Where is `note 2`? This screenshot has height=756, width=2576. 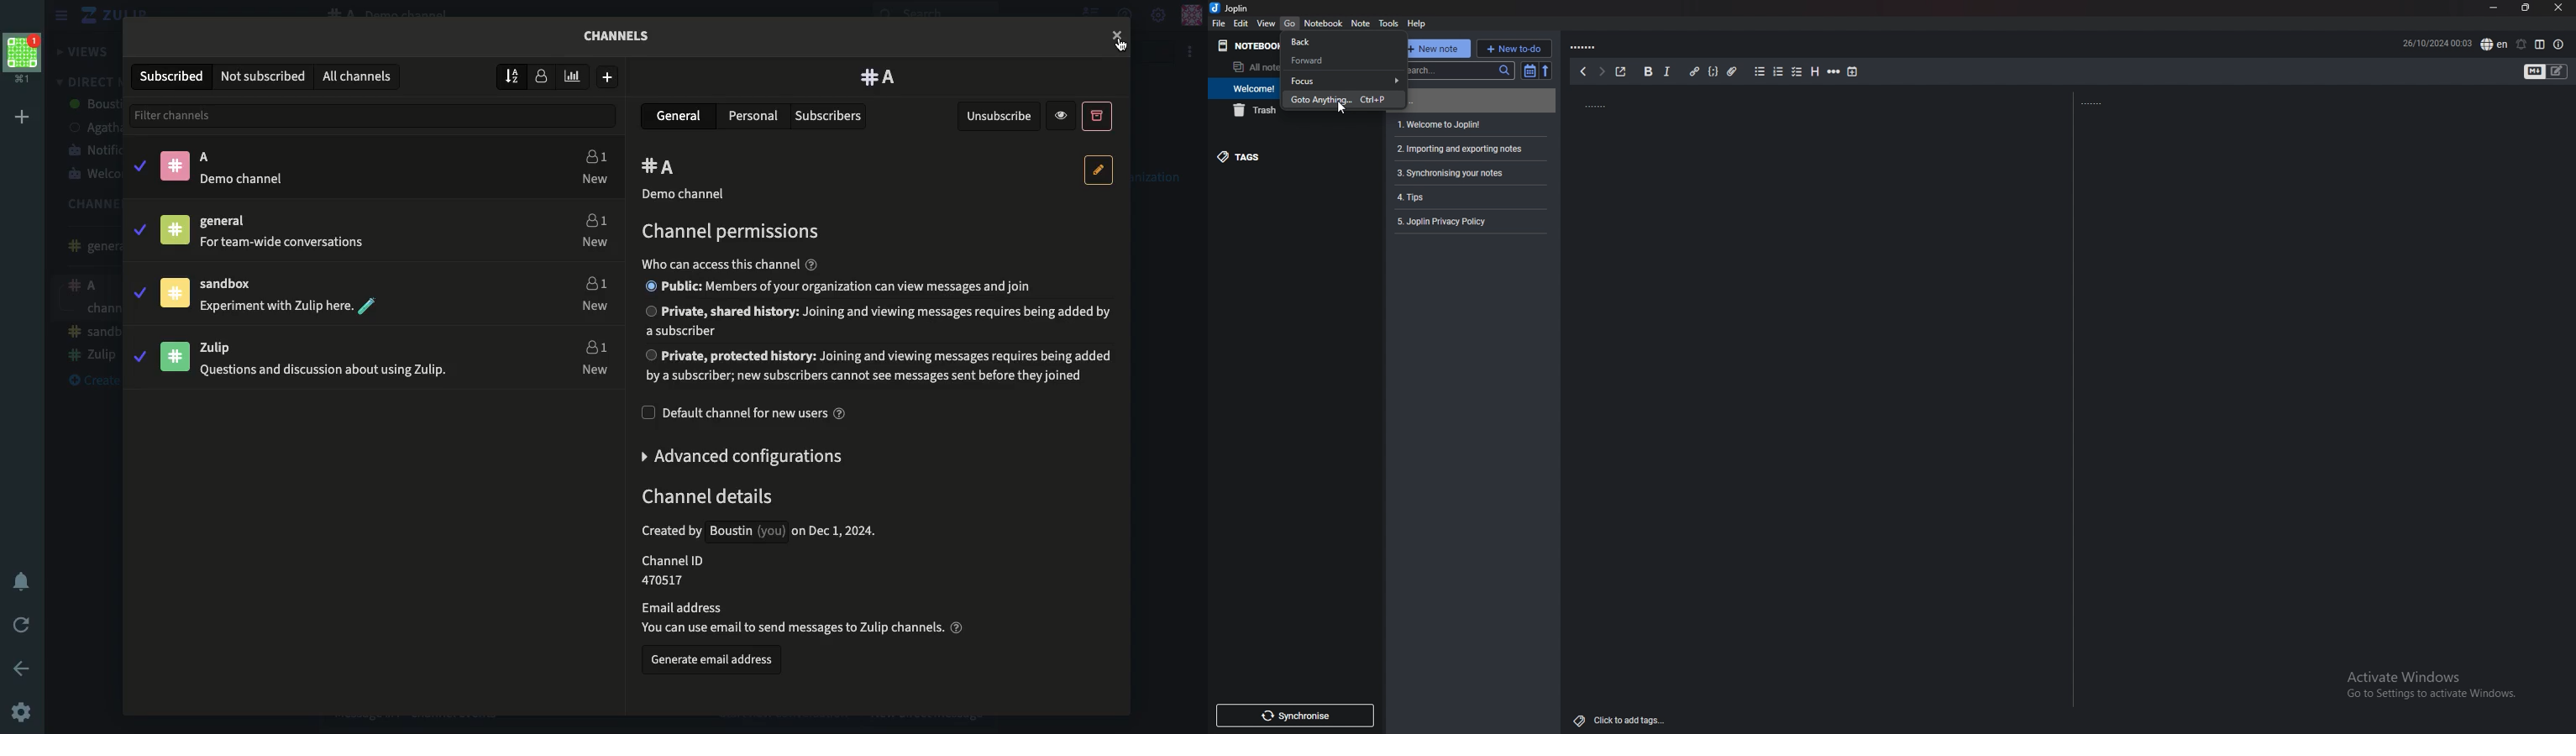
note 2 is located at coordinates (1471, 124).